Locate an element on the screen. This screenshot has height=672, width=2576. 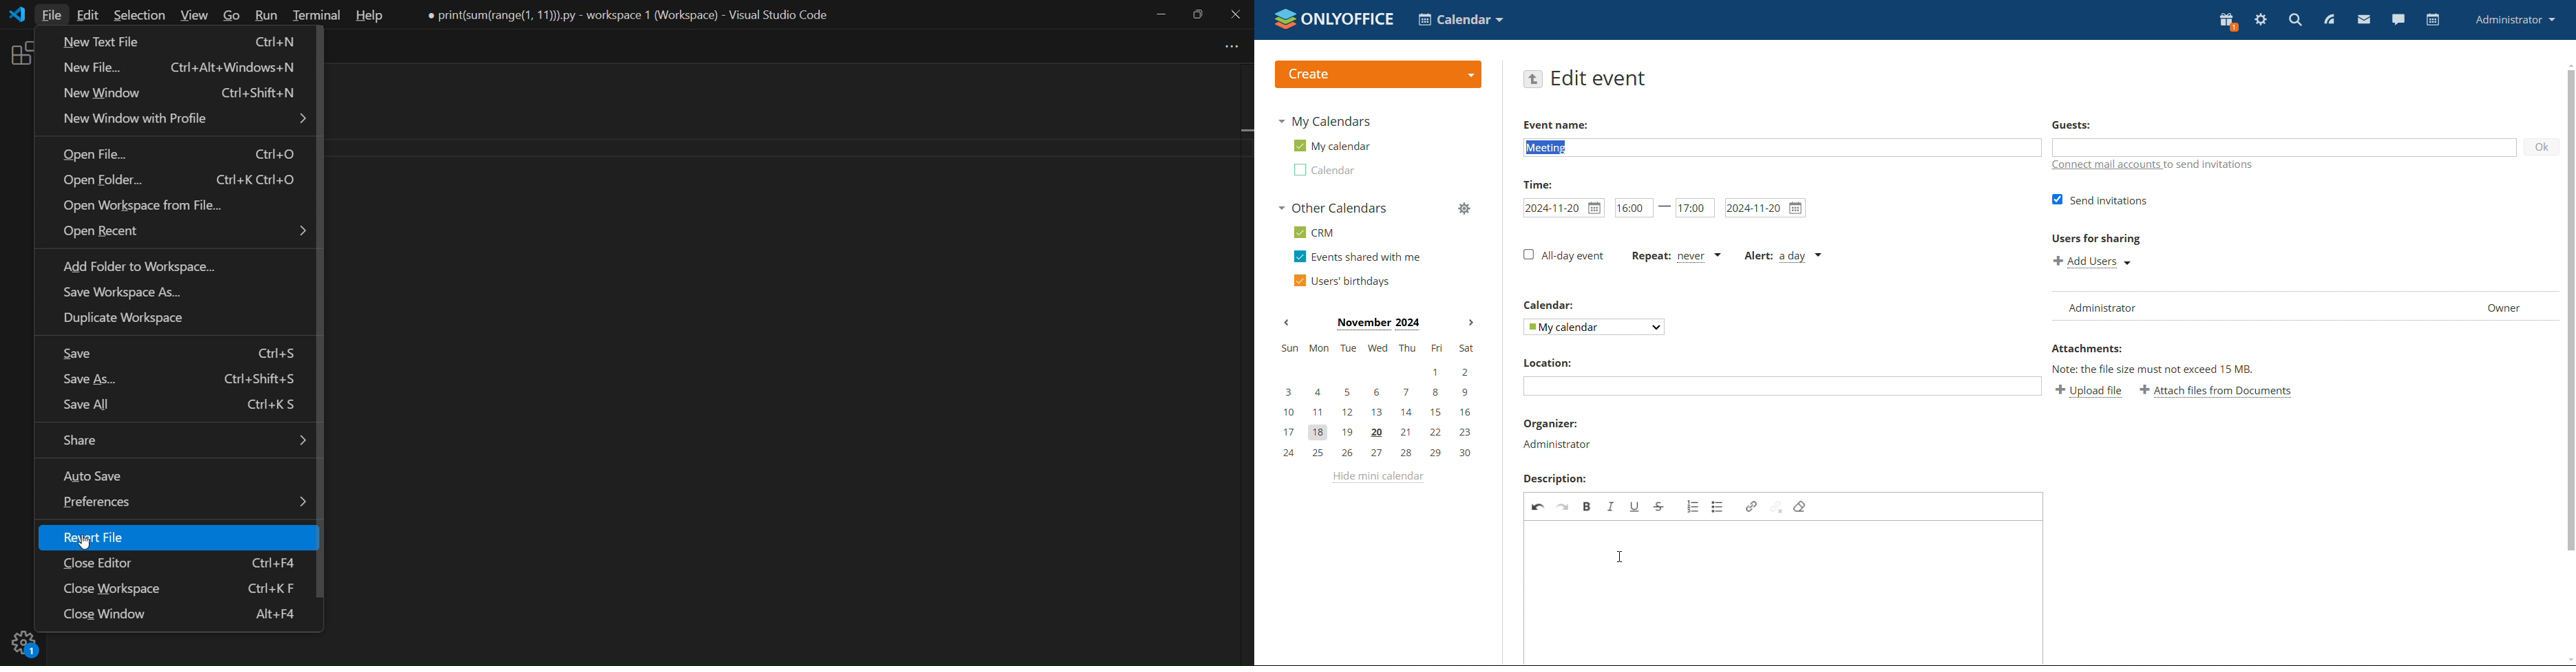
Terminal is located at coordinates (318, 16).